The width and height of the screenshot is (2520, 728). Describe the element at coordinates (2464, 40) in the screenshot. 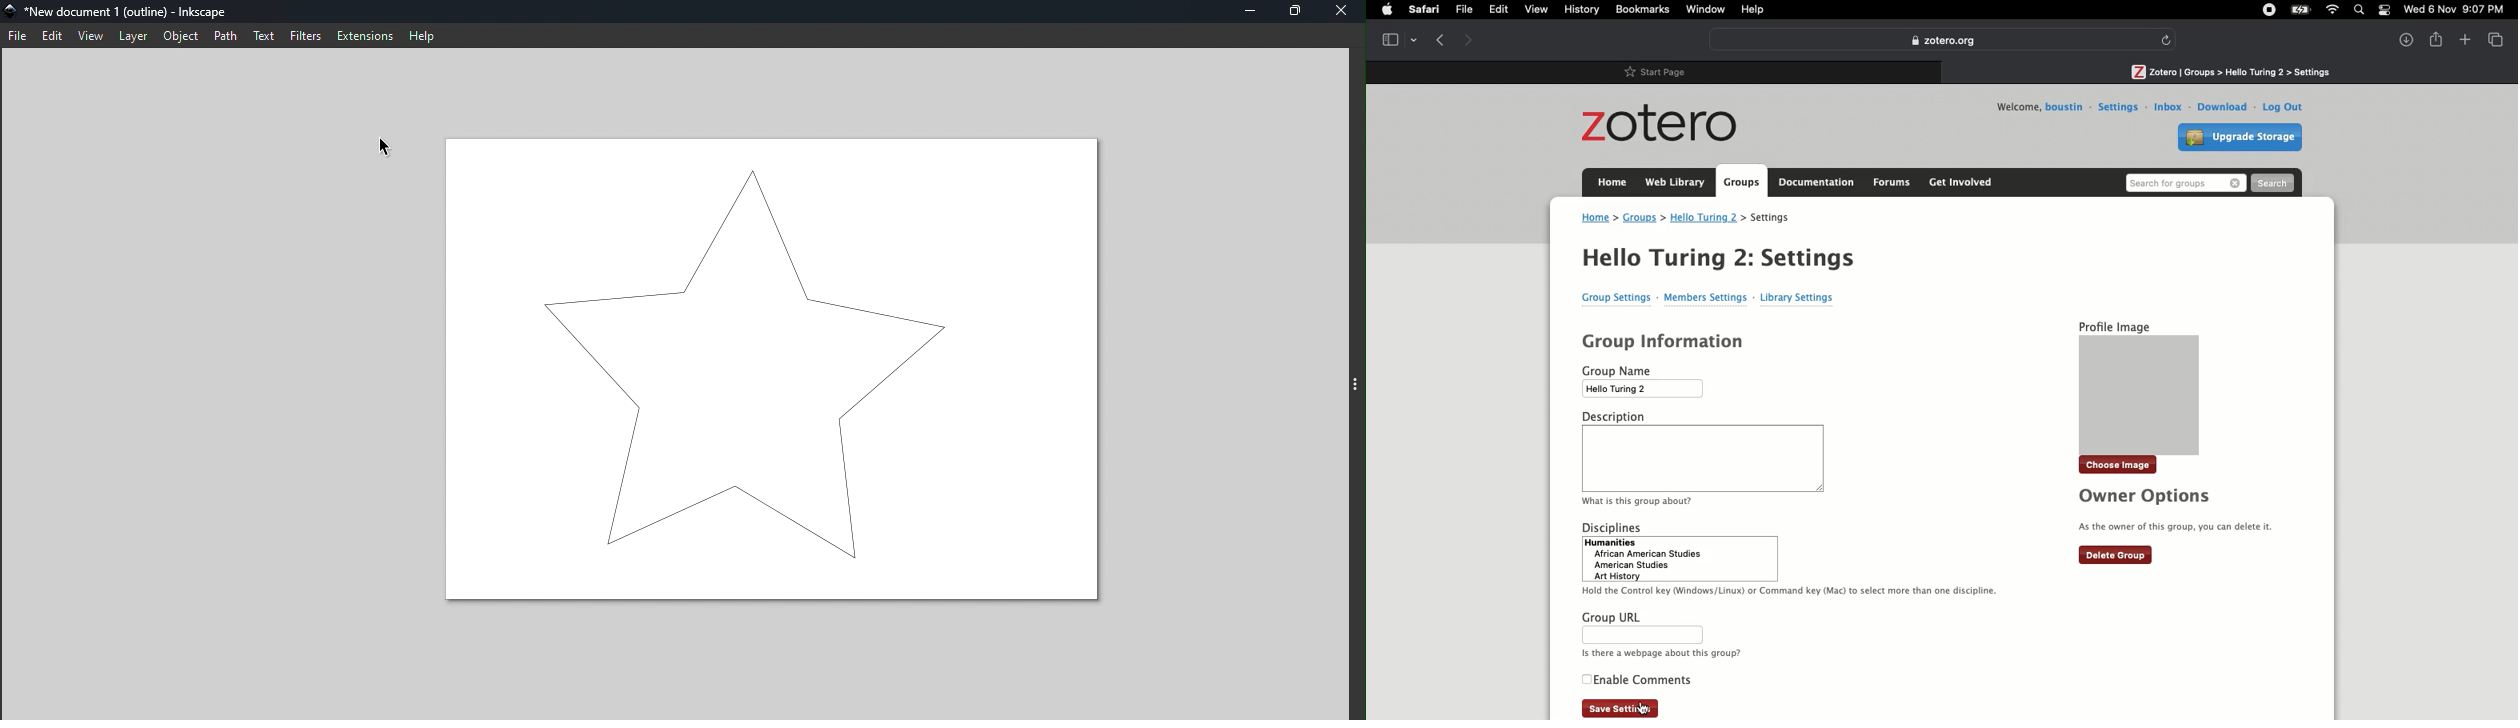

I see `New tab` at that location.